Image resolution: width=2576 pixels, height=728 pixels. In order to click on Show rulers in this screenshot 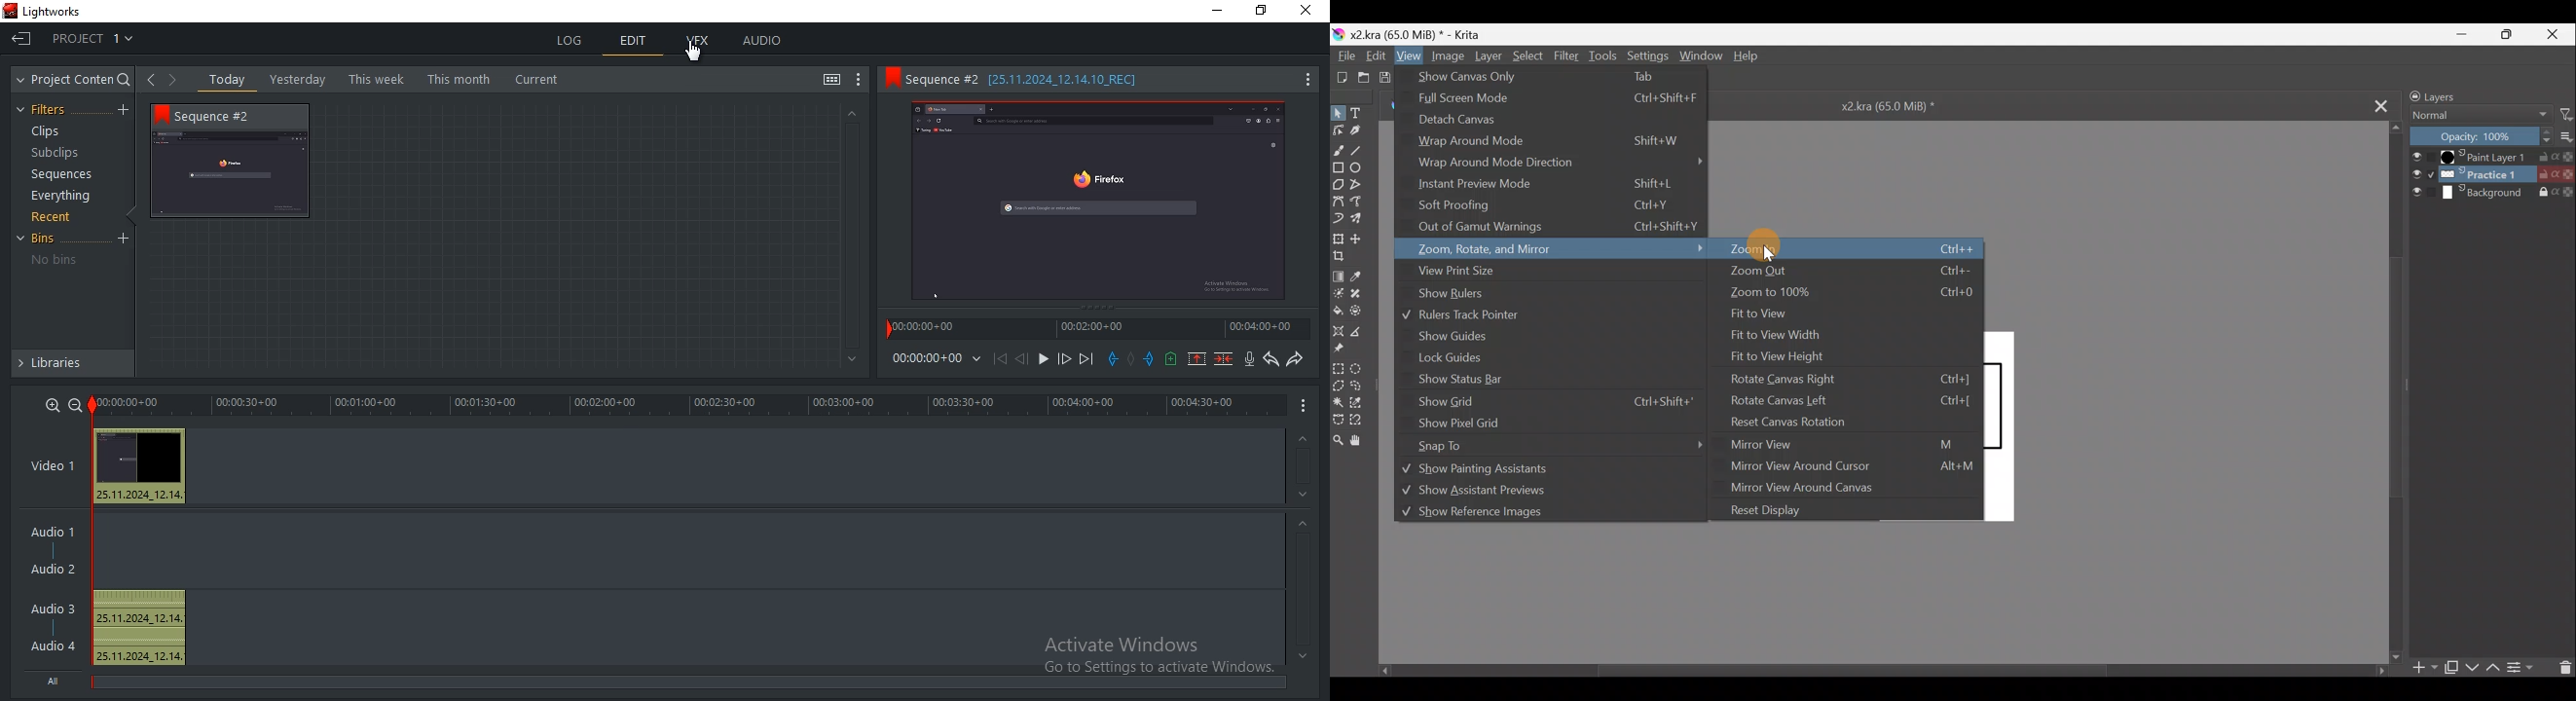, I will do `click(1450, 293)`.